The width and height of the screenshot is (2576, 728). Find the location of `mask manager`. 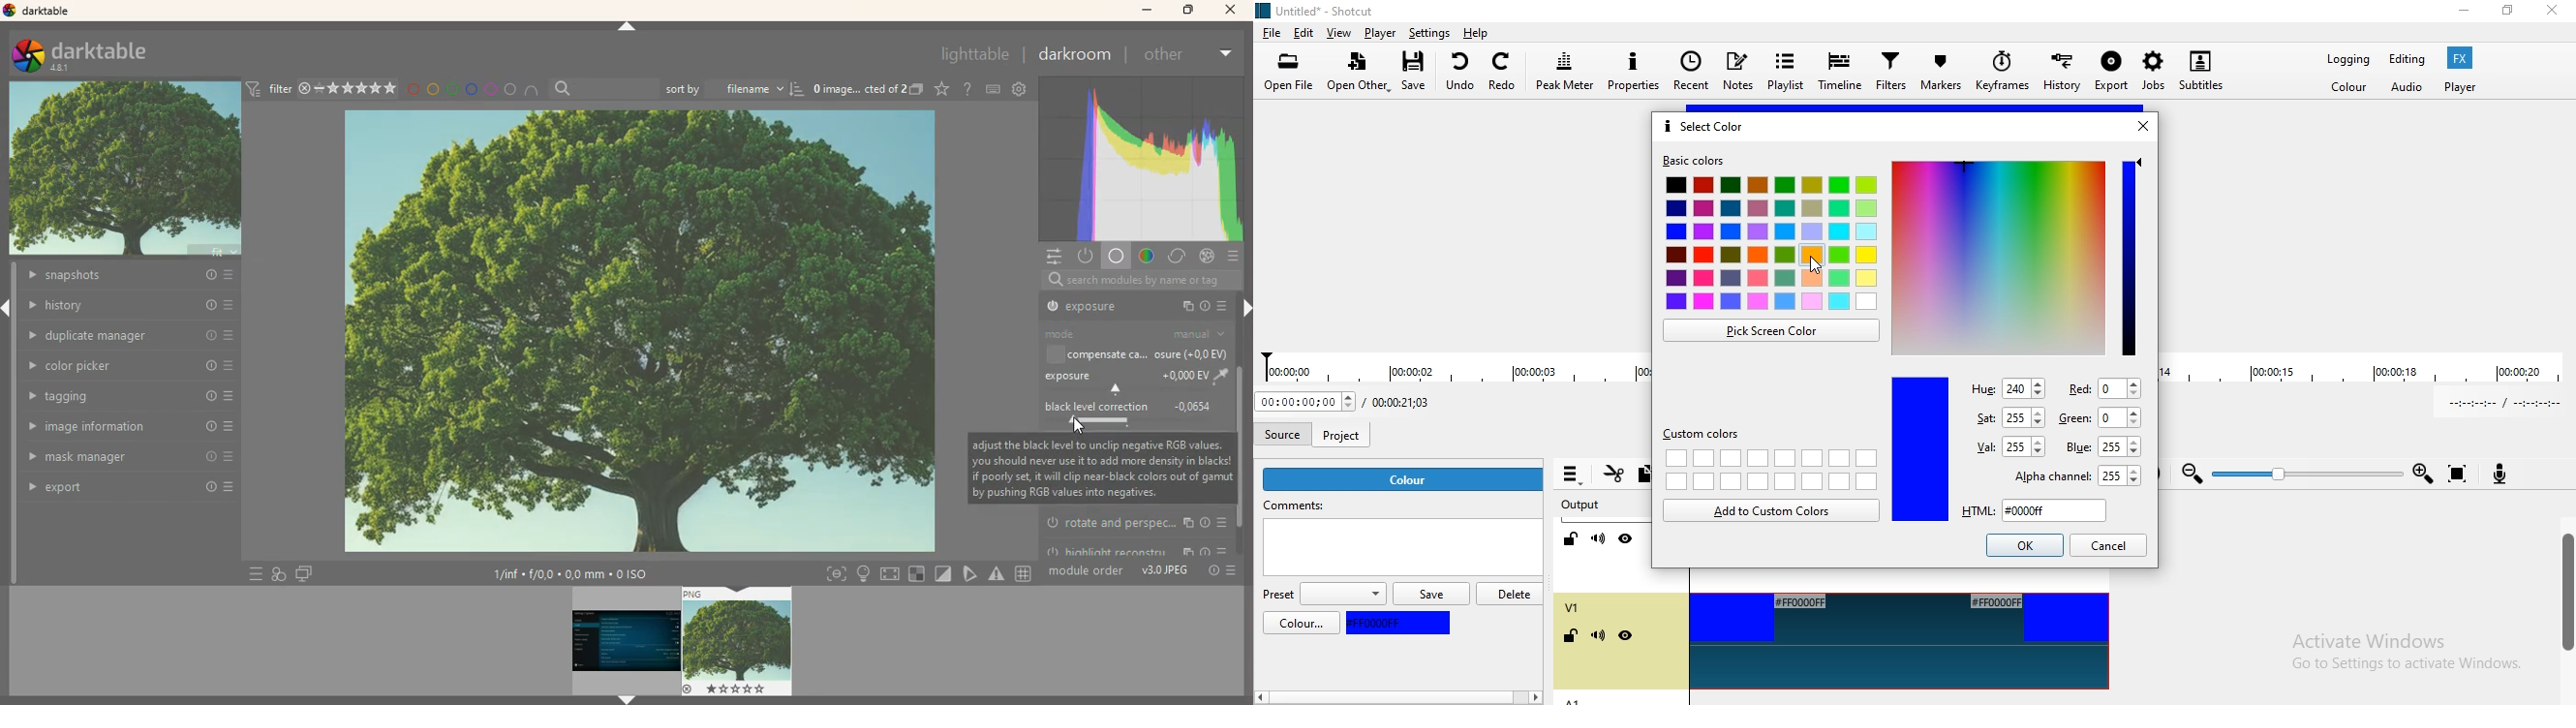

mask manager is located at coordinates (126, 459).